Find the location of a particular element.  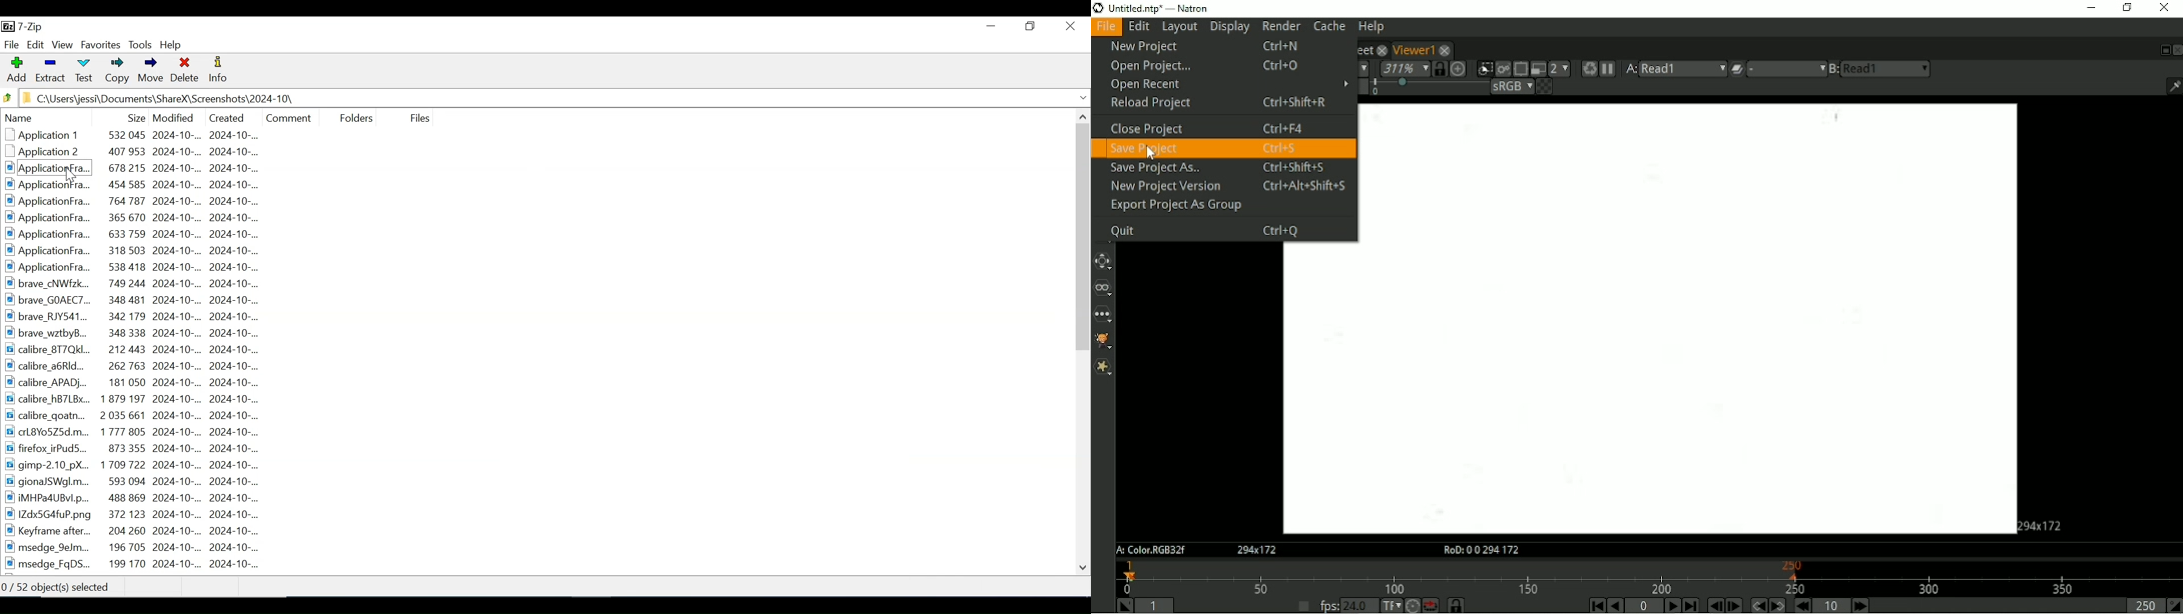

Add is located at coordinates (15, 69).